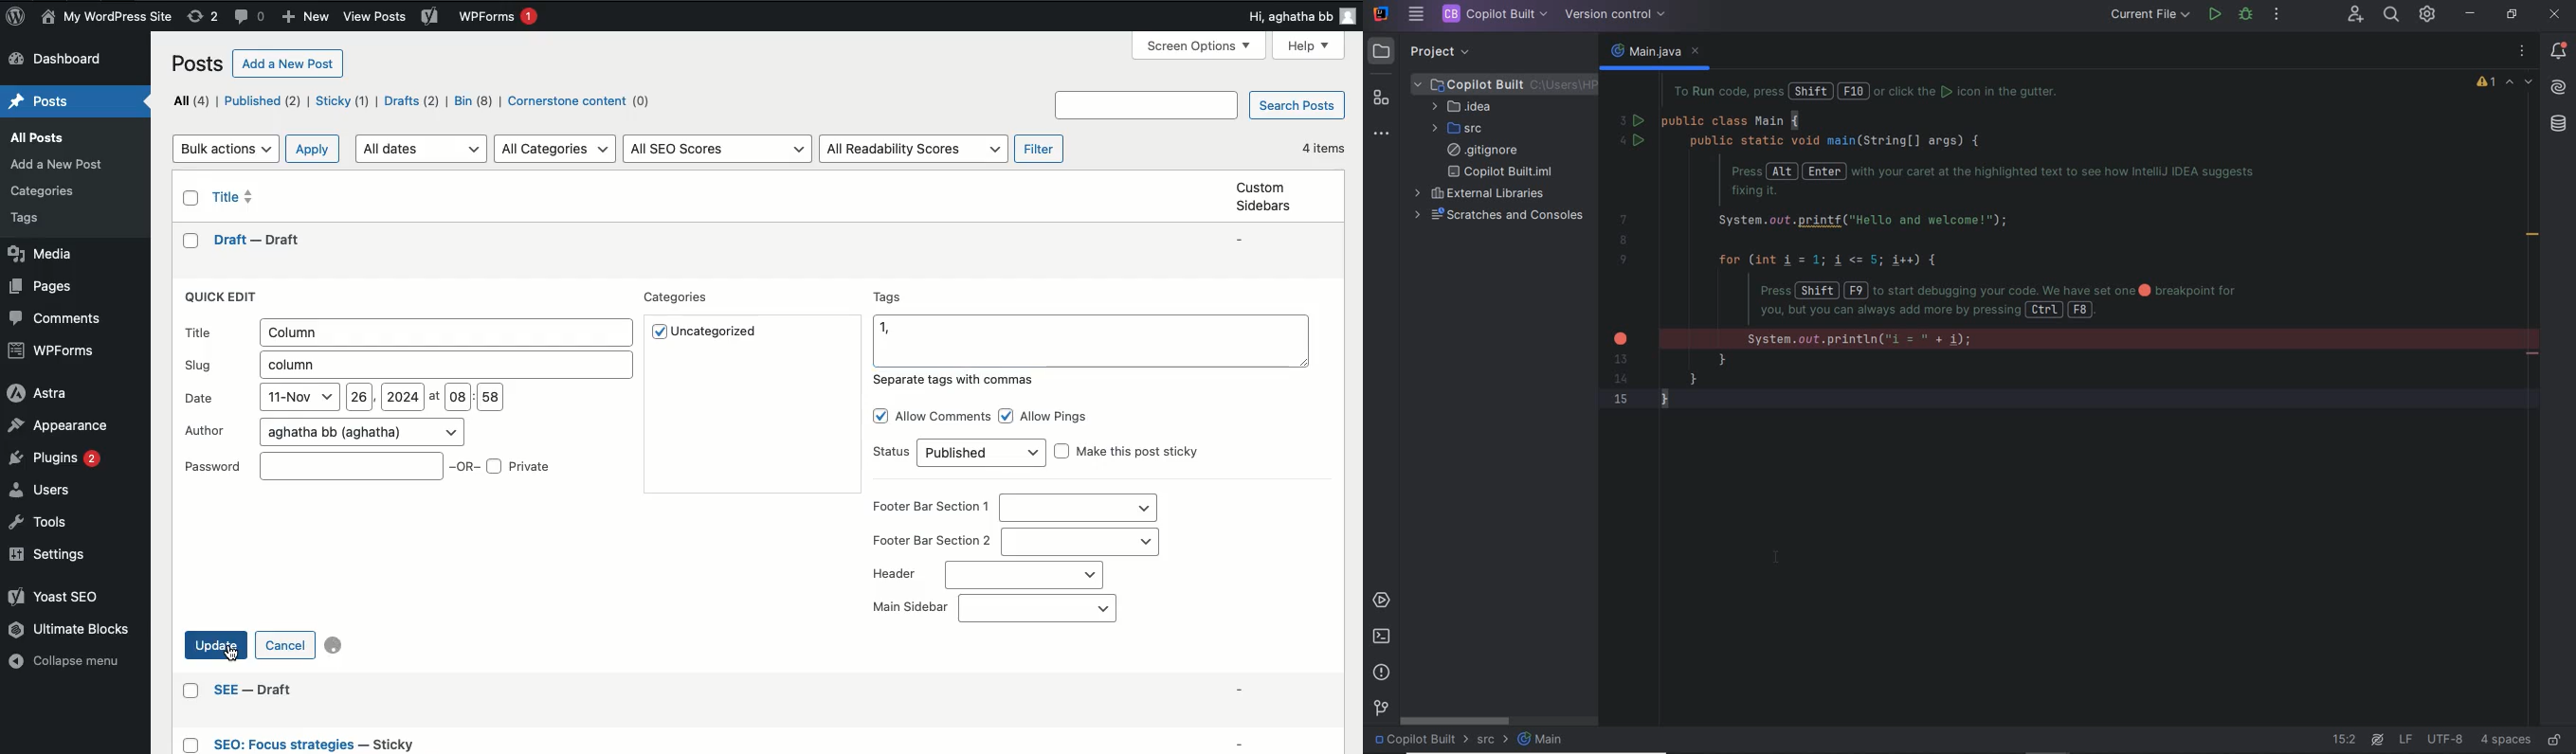 This screenshot has width=2576, height=756. Describe the element at coordinates (67, 633) in the screenshot. I see `Ultimate blocks` at that location.